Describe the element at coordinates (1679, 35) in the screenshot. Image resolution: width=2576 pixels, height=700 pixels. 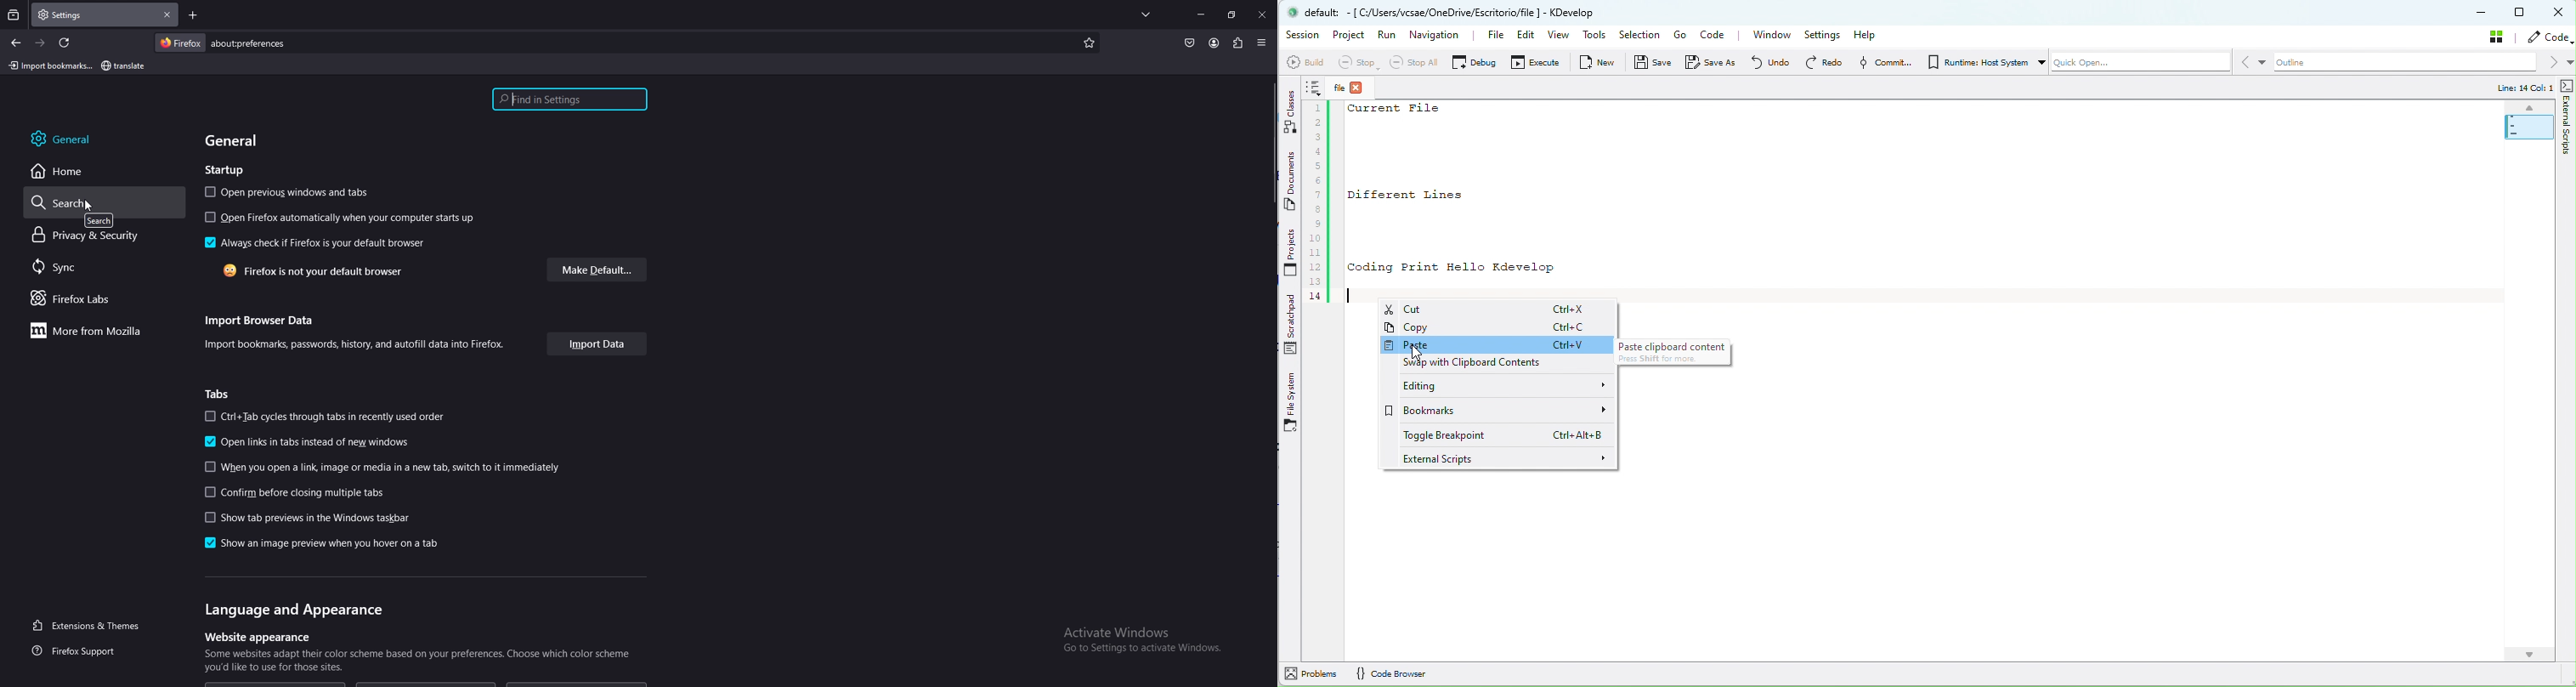
I see `Go` at that location.